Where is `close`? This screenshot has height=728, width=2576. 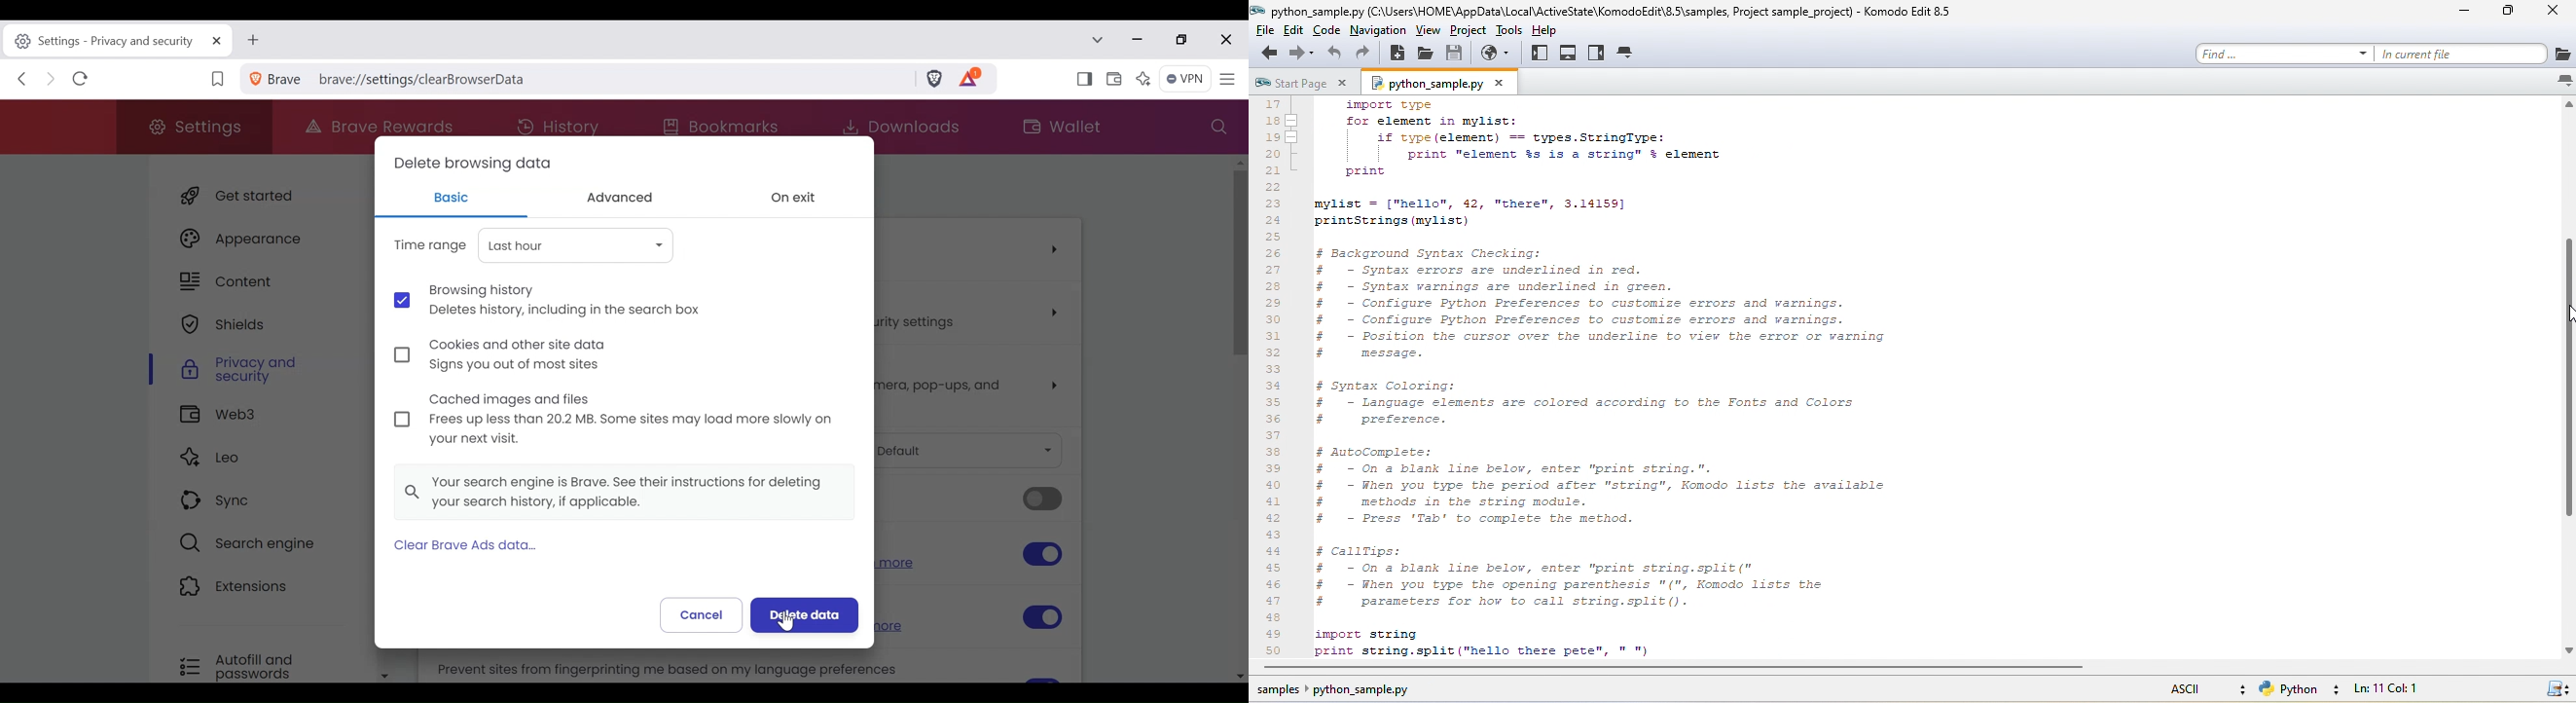
close is located at coordinates (1226, 41).